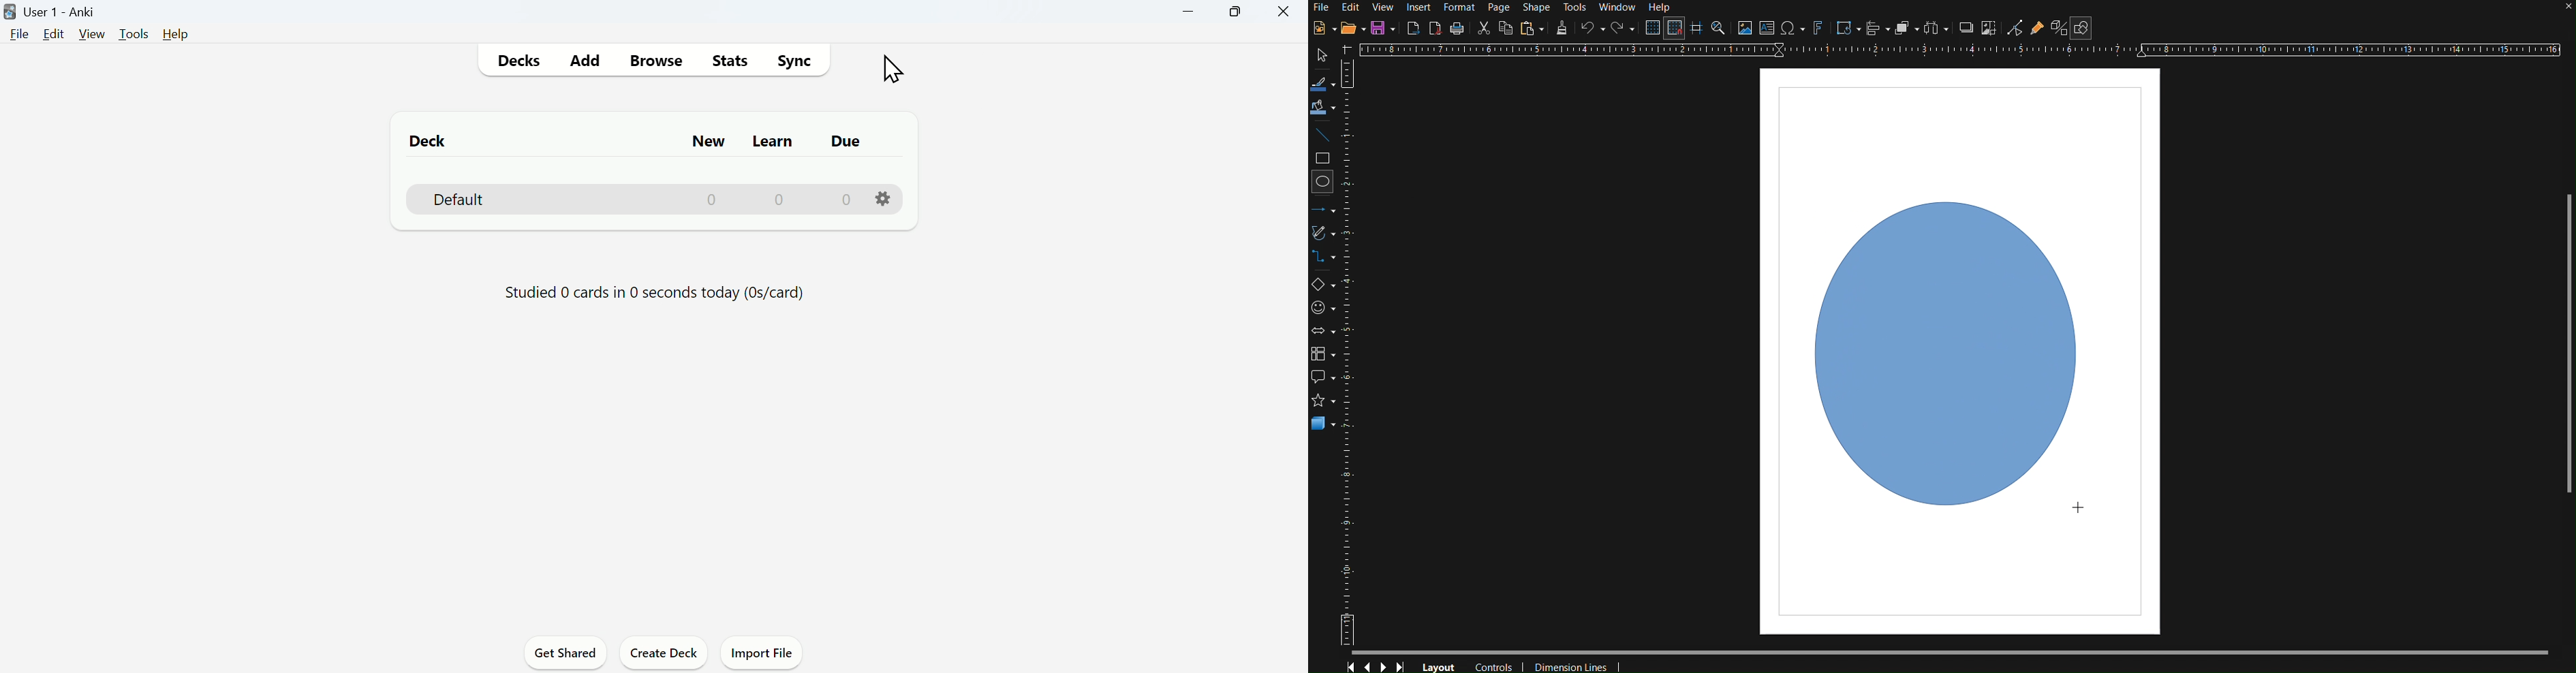 The width and height of the screenshot is (2576, 700). Describe the element at coordinates (1818, 29) in the screenshot. I see `Insert Fontworks` at that location.